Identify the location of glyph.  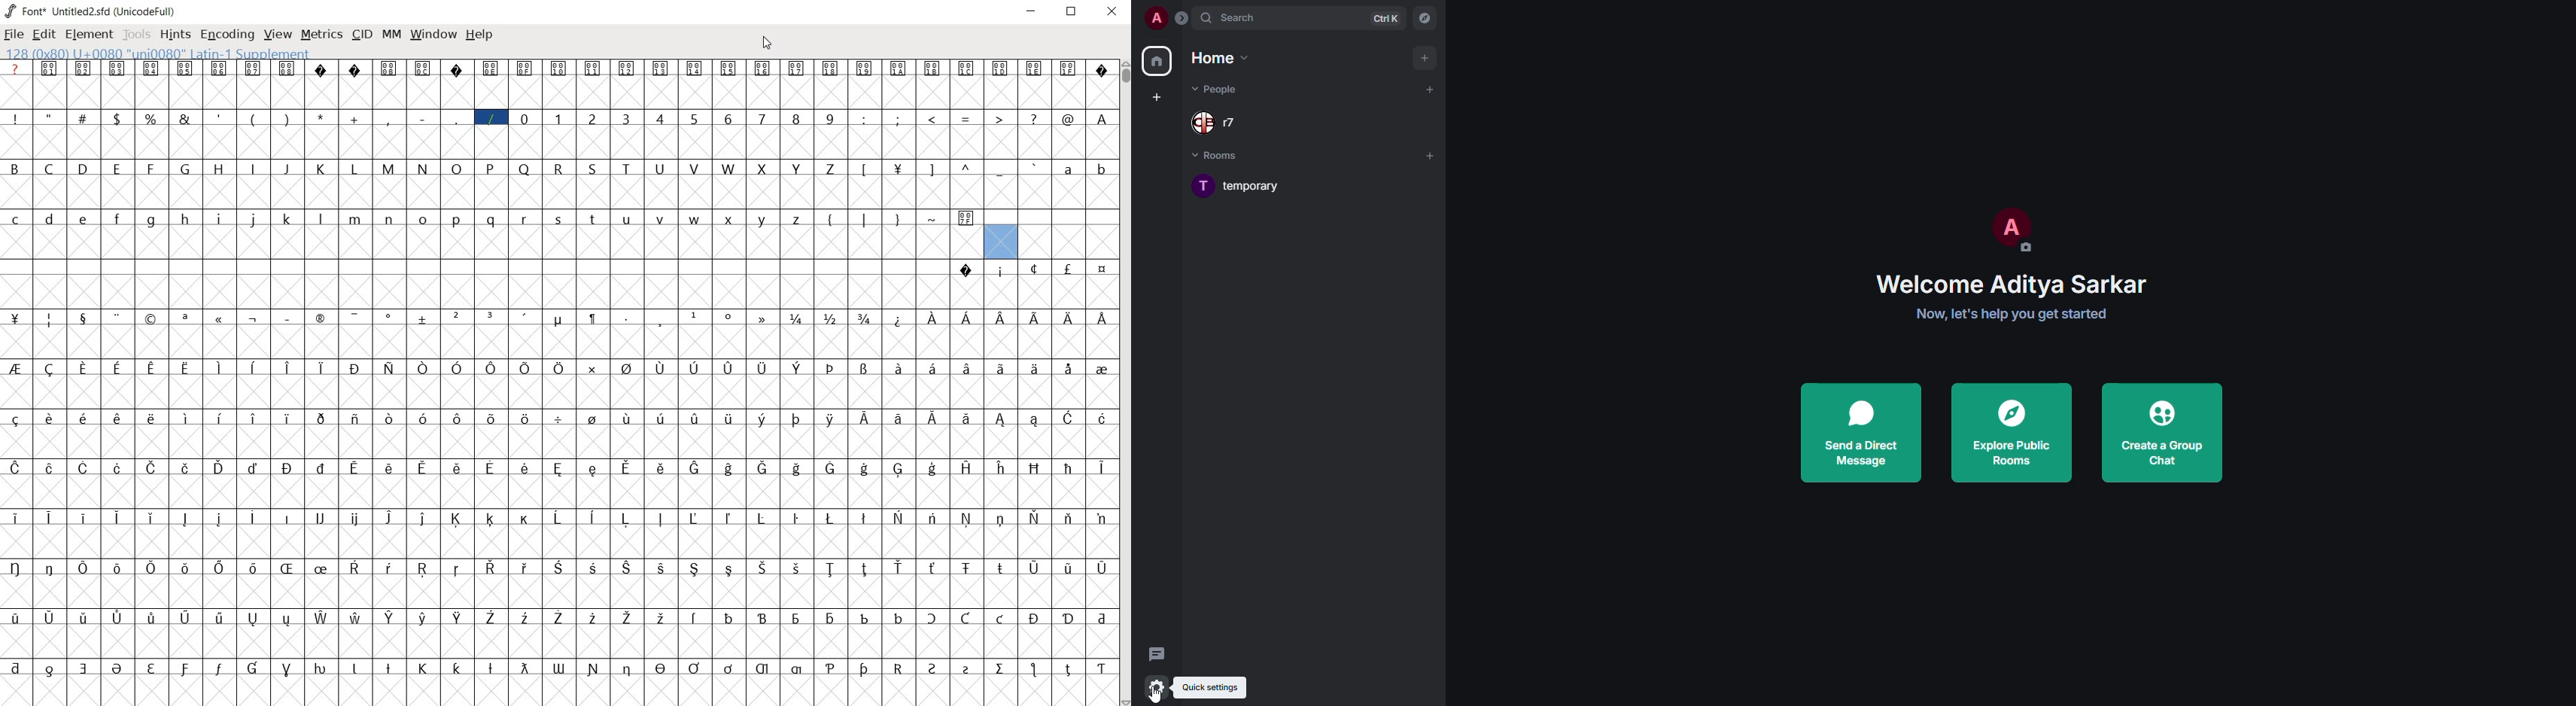
(730, 618).